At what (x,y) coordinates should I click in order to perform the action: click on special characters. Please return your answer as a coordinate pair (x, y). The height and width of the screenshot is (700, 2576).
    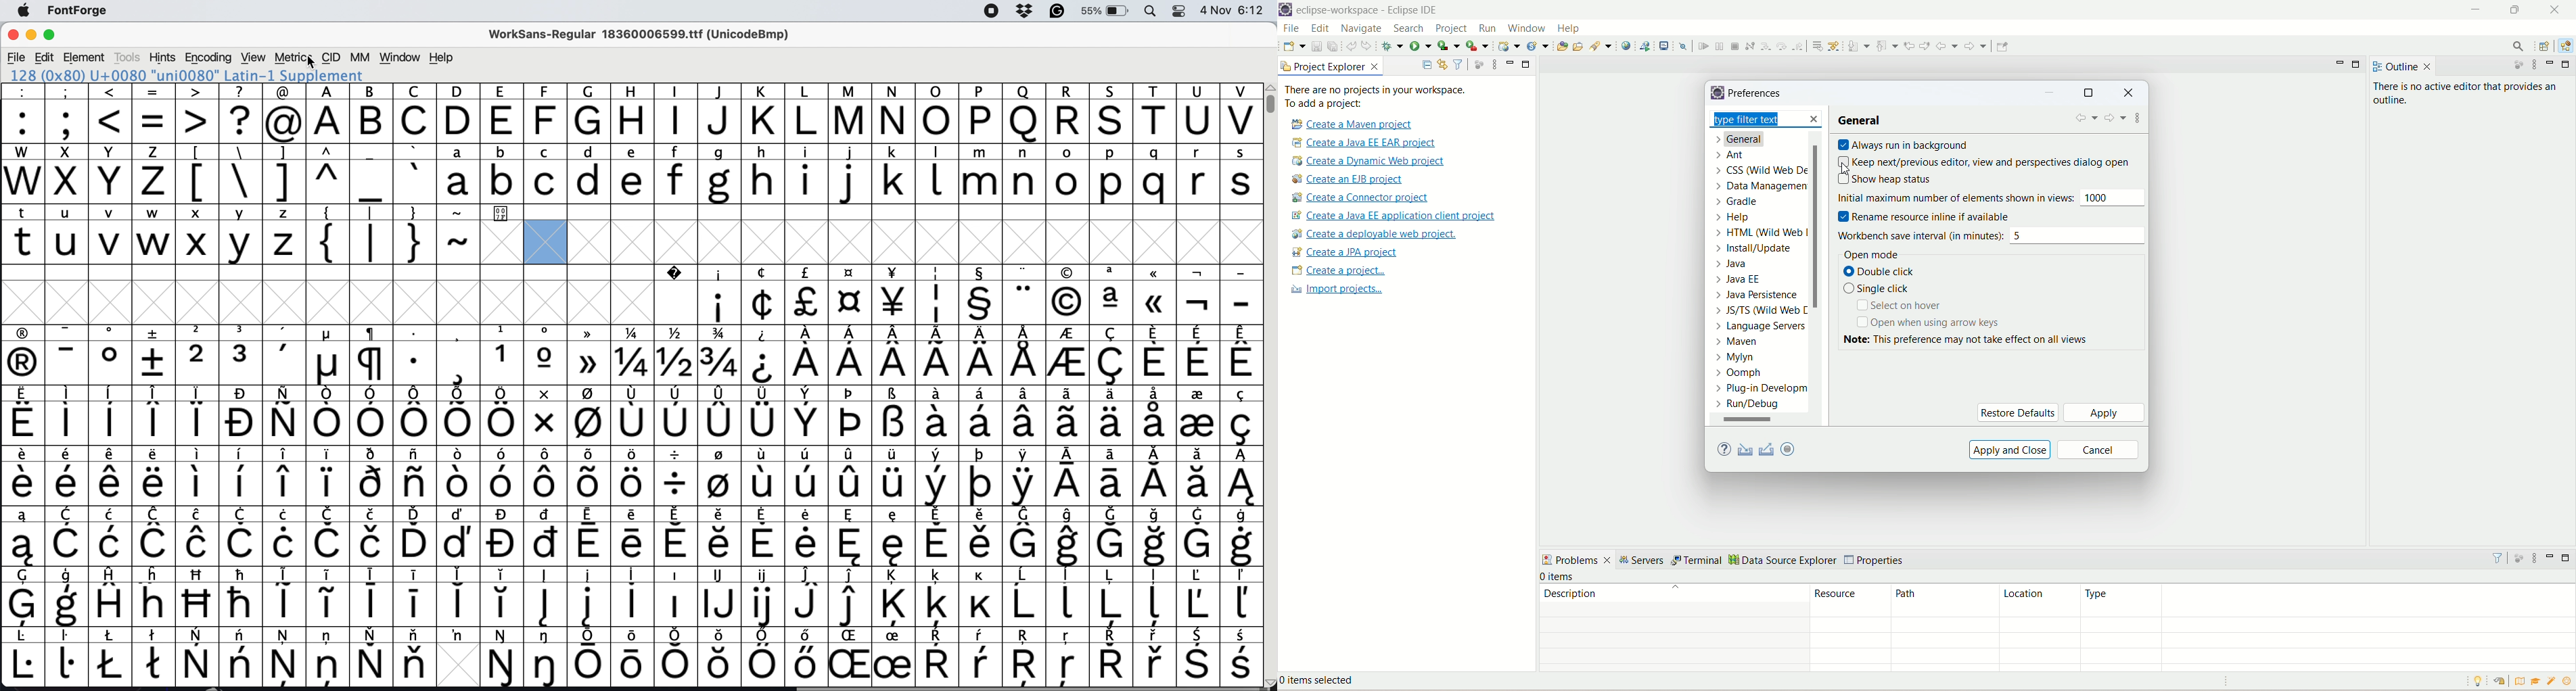
    Looking at the image, I should click on (369, 240).